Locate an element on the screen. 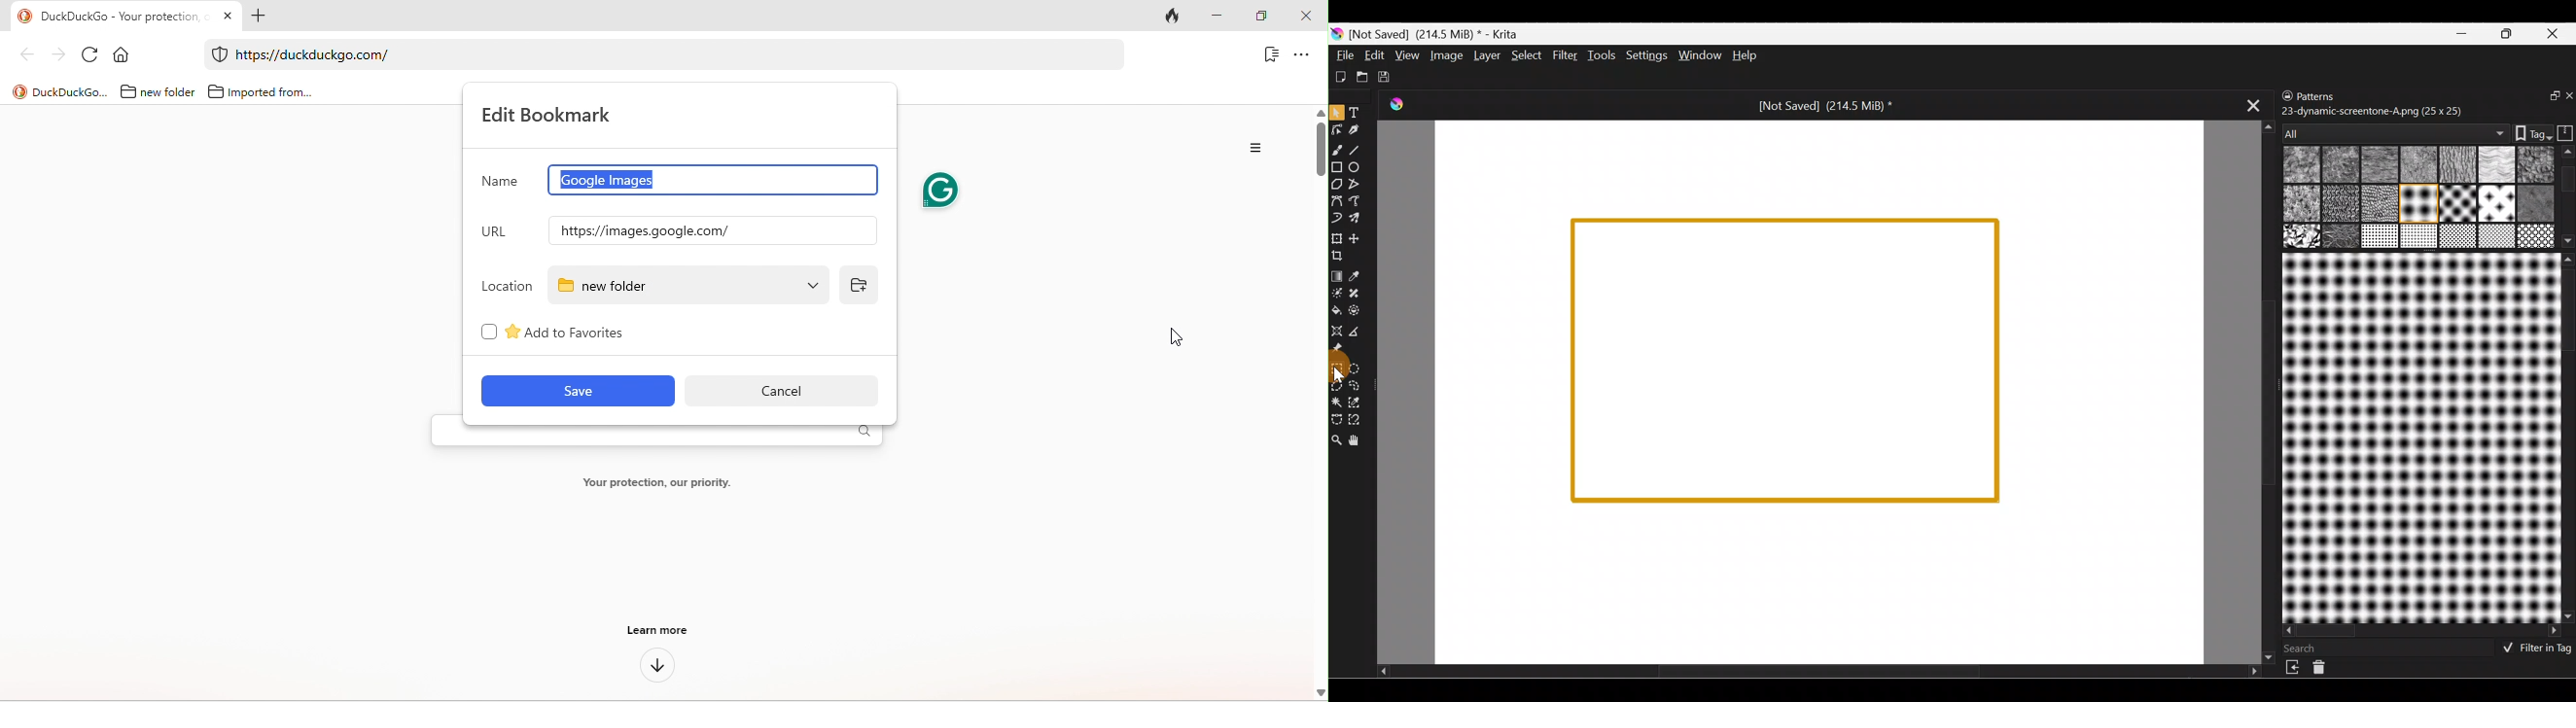  Scroll bar is located at coordinates (2423, 631).